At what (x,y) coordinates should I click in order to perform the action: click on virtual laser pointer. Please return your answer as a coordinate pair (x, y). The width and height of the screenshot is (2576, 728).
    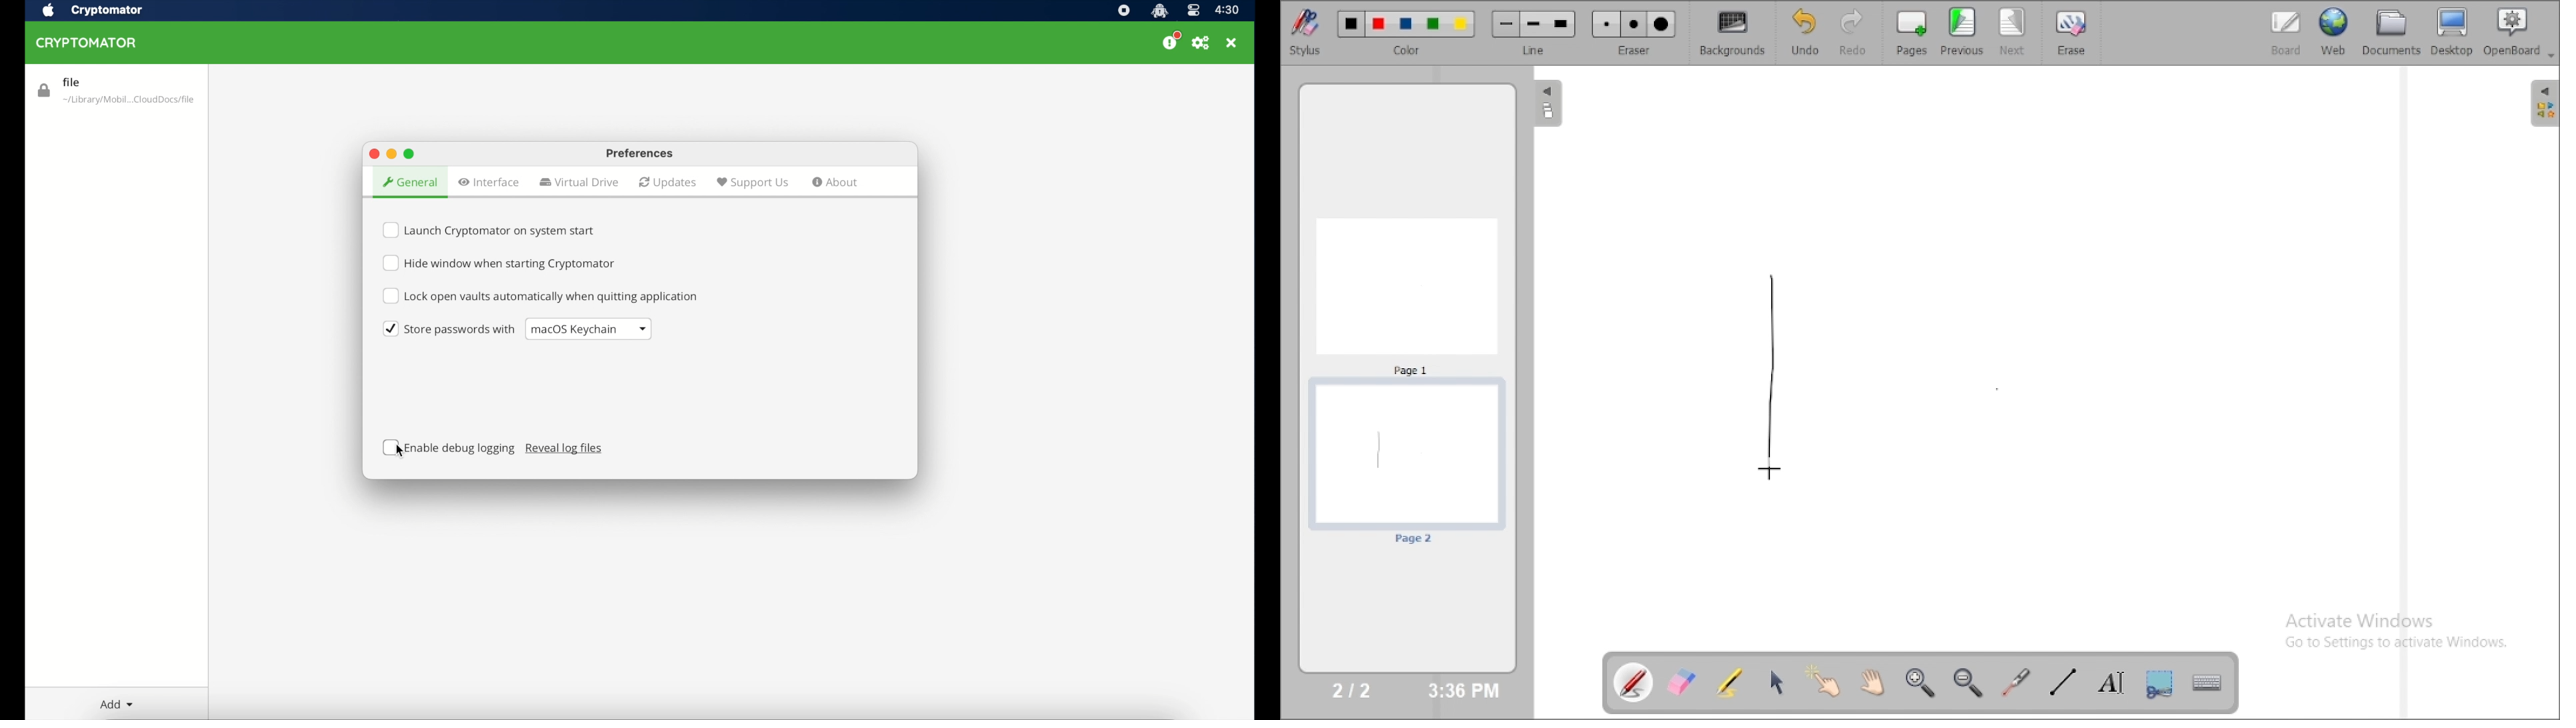
    Looking at the image, I should click on (2016, 682).